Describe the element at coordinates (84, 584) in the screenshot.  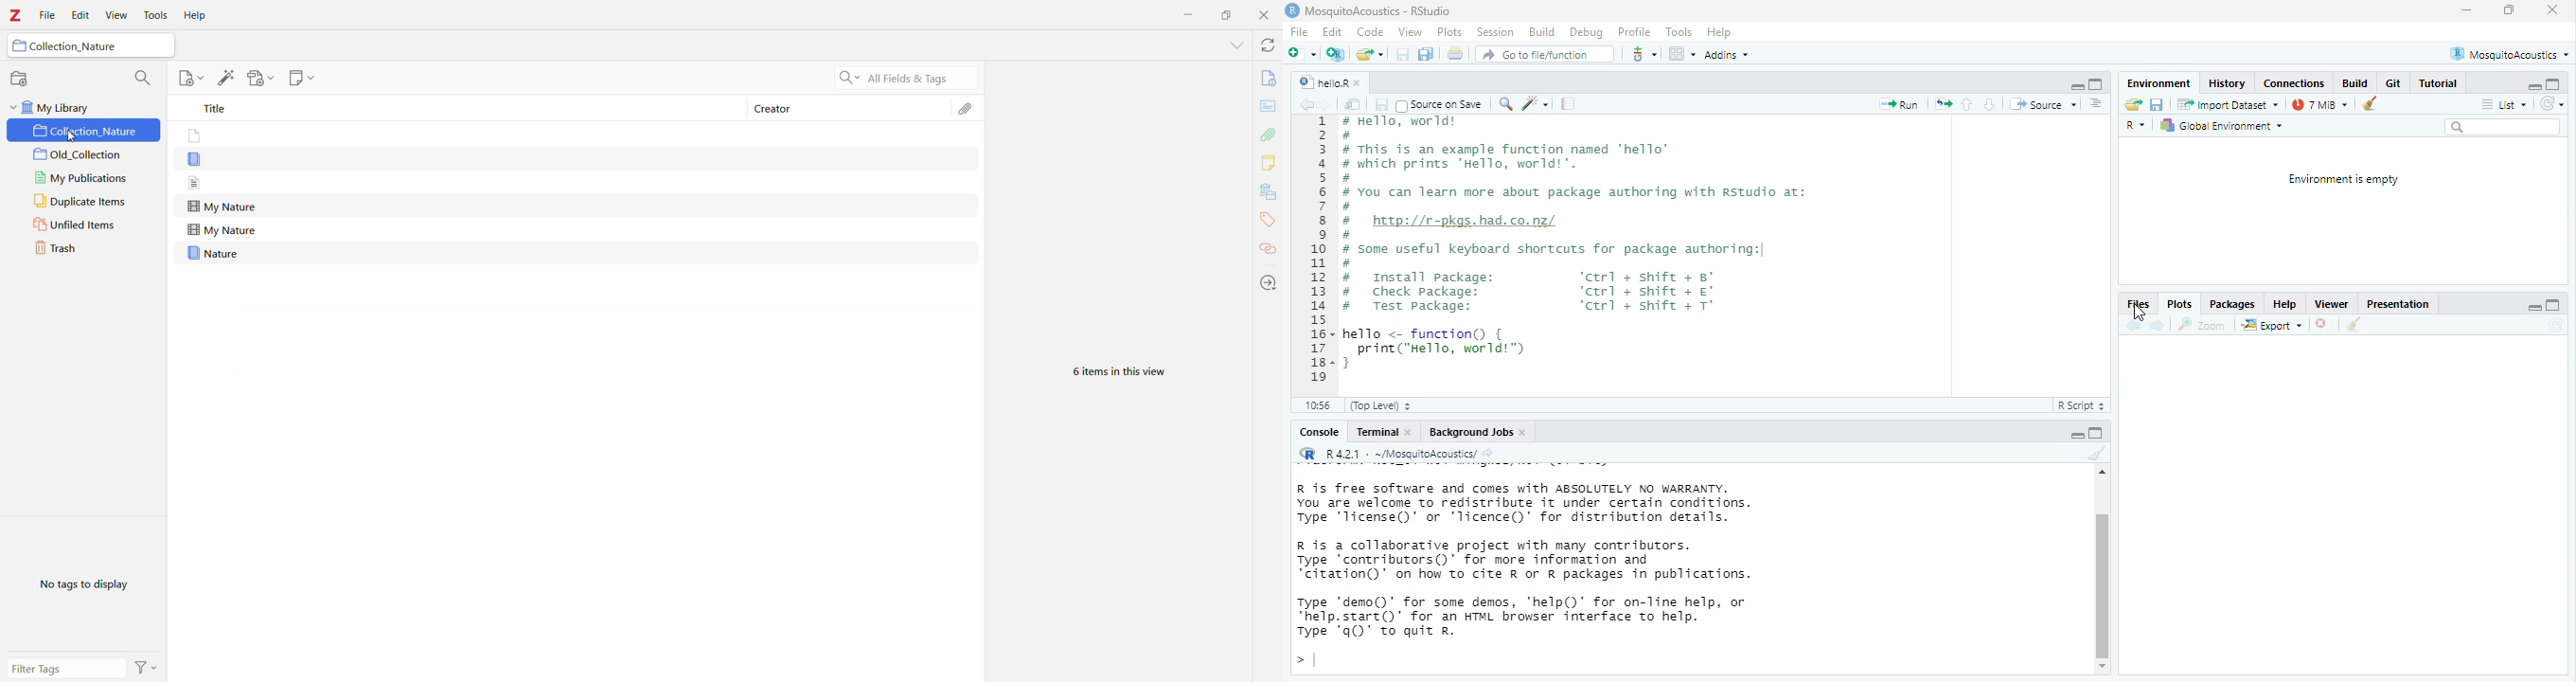
I see `No tags to display` at that location.